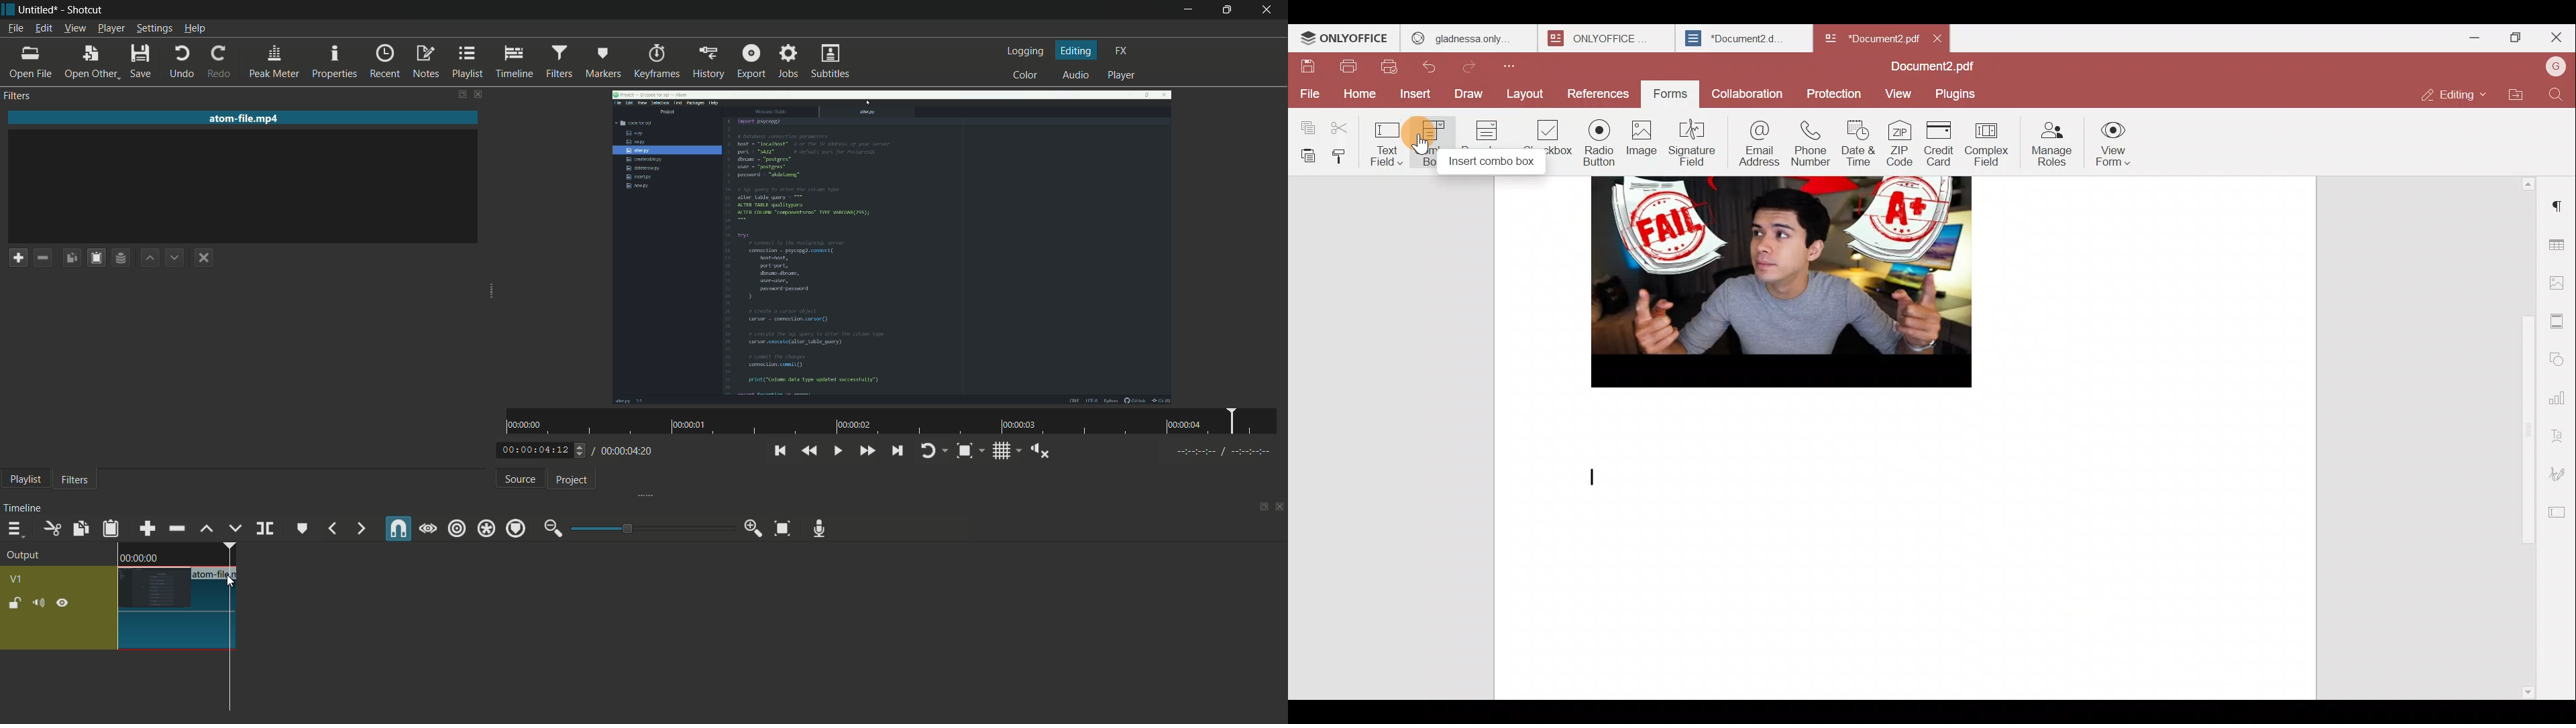 This screenshot has width=2576, height=728. What do you see at coordinates (708, 64) in the screenshot?
I see `history` at bounding box center [708, 64].